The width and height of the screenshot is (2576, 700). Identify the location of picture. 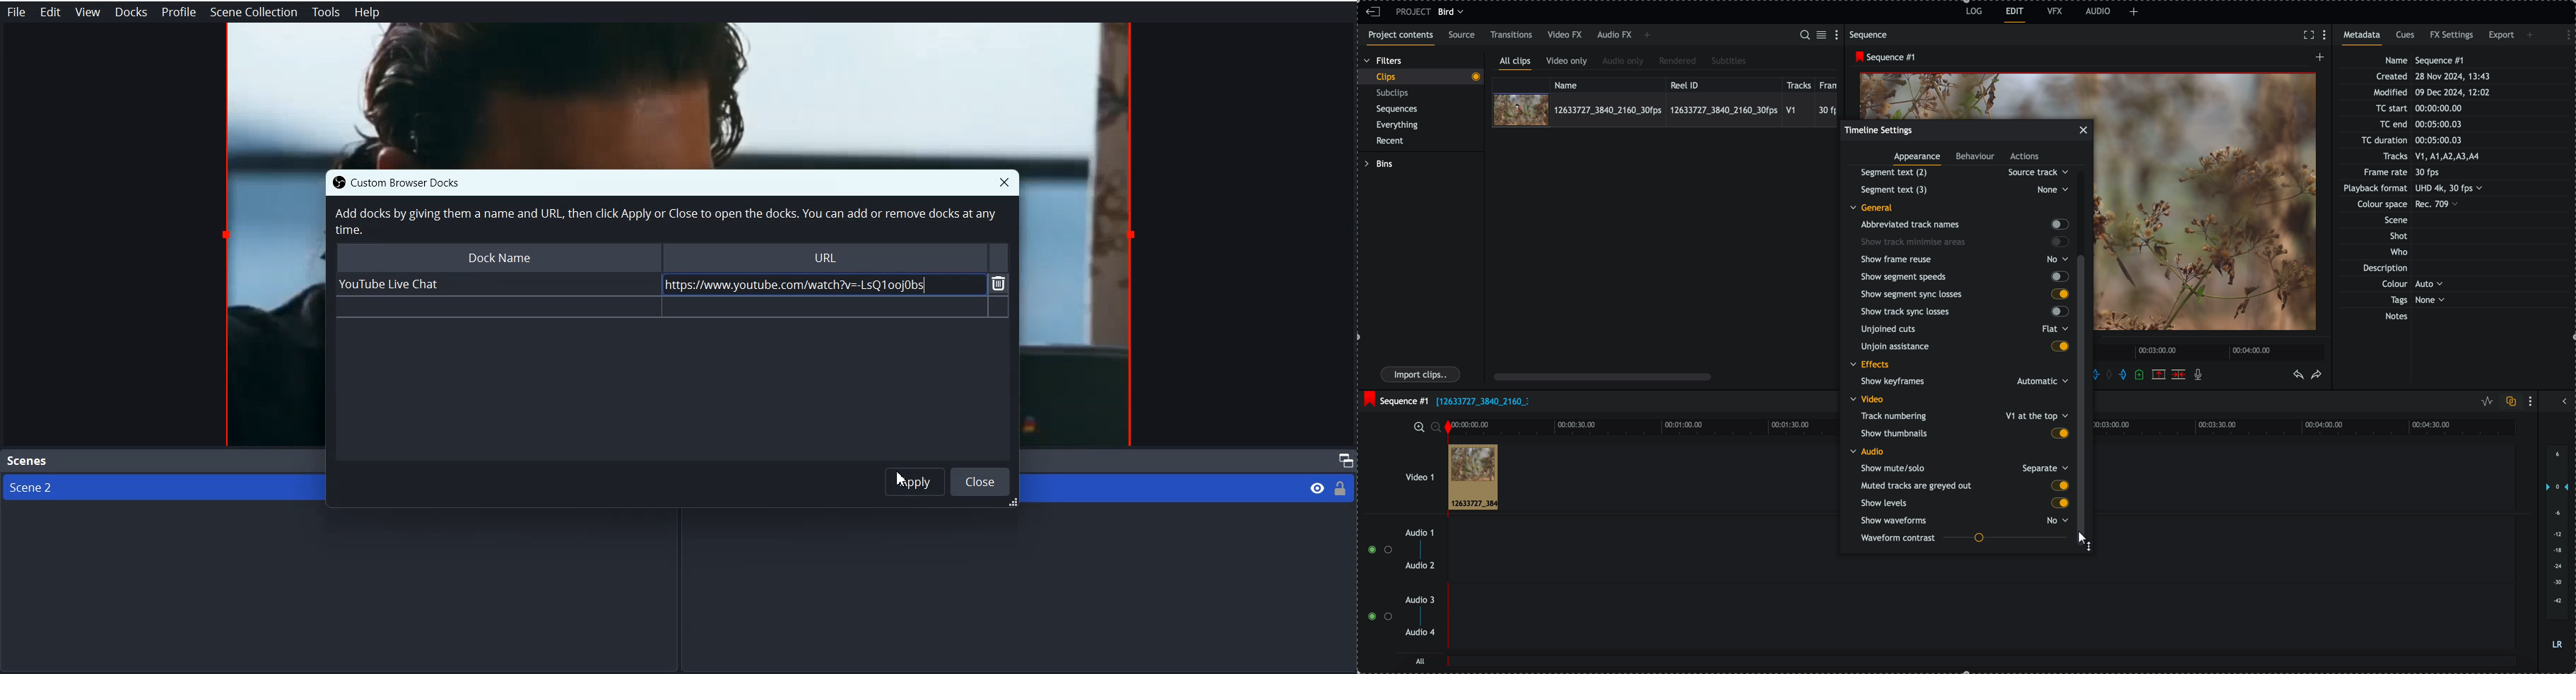
(2210, 207).